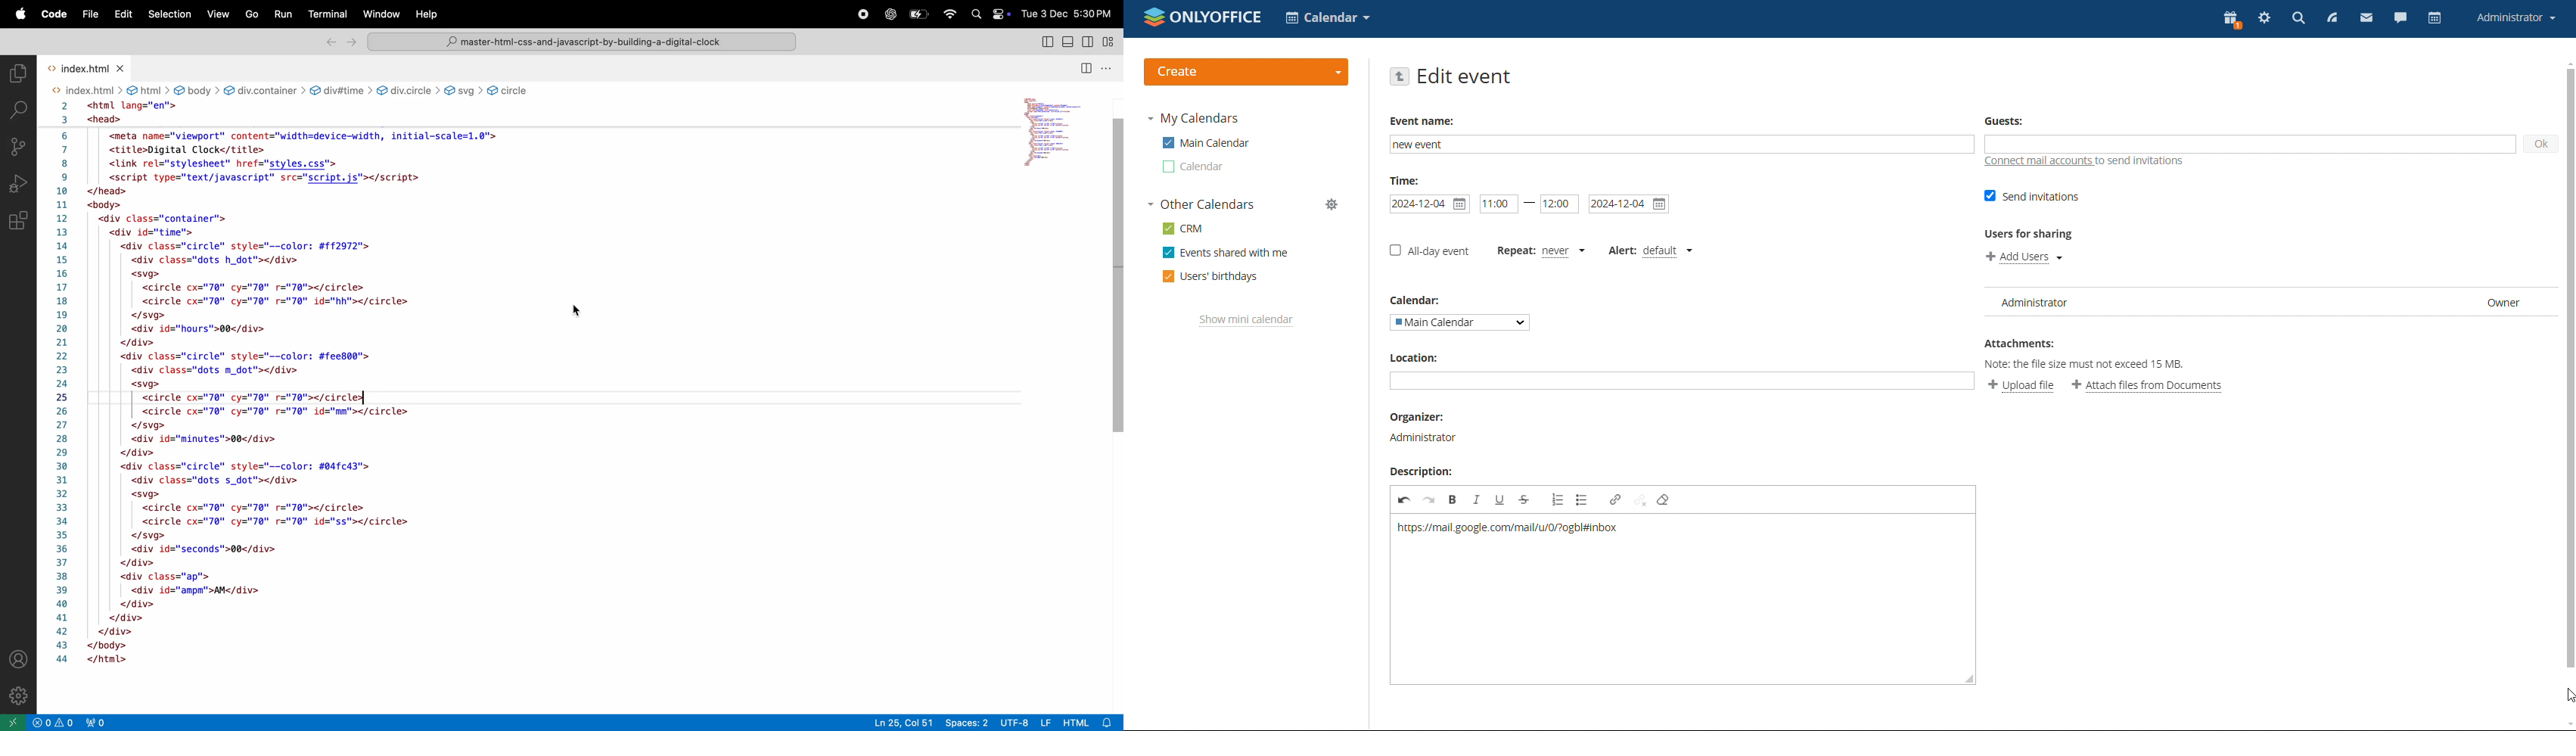  What do you see at coordinates (122, 14) in the screenshot?
I see `edit` at bounding box center [122, 14].